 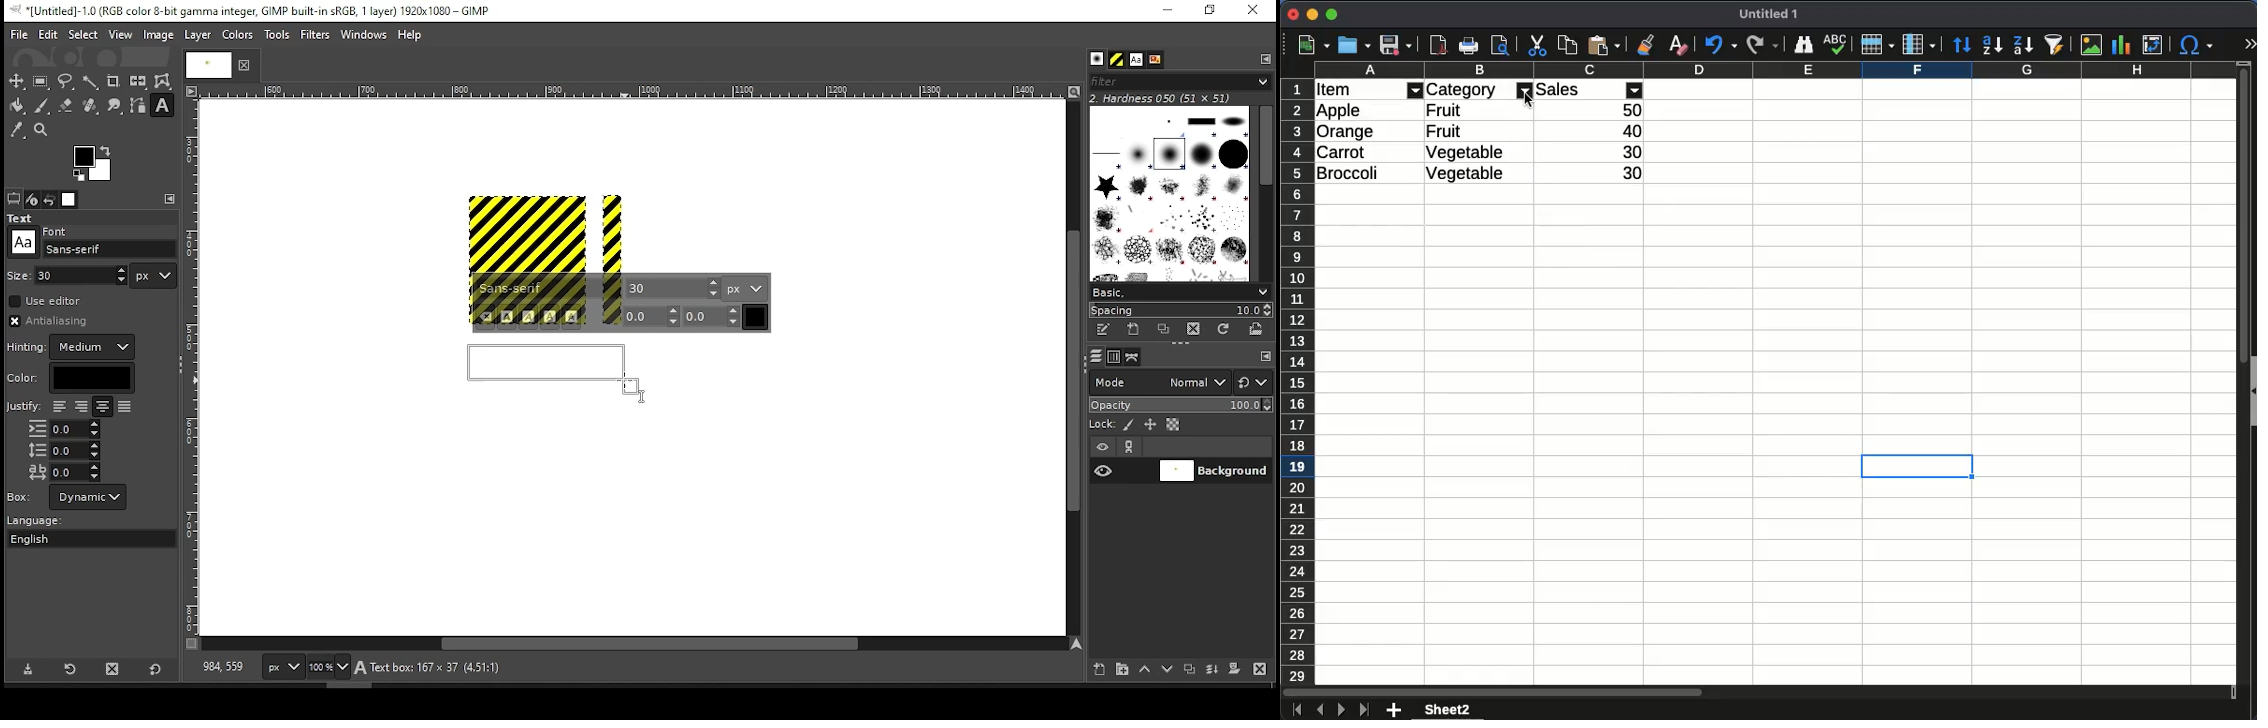 What do you see at coordinates (51, 200) in the screenshot?
I see `undo history` at bounding box center [51, 200].